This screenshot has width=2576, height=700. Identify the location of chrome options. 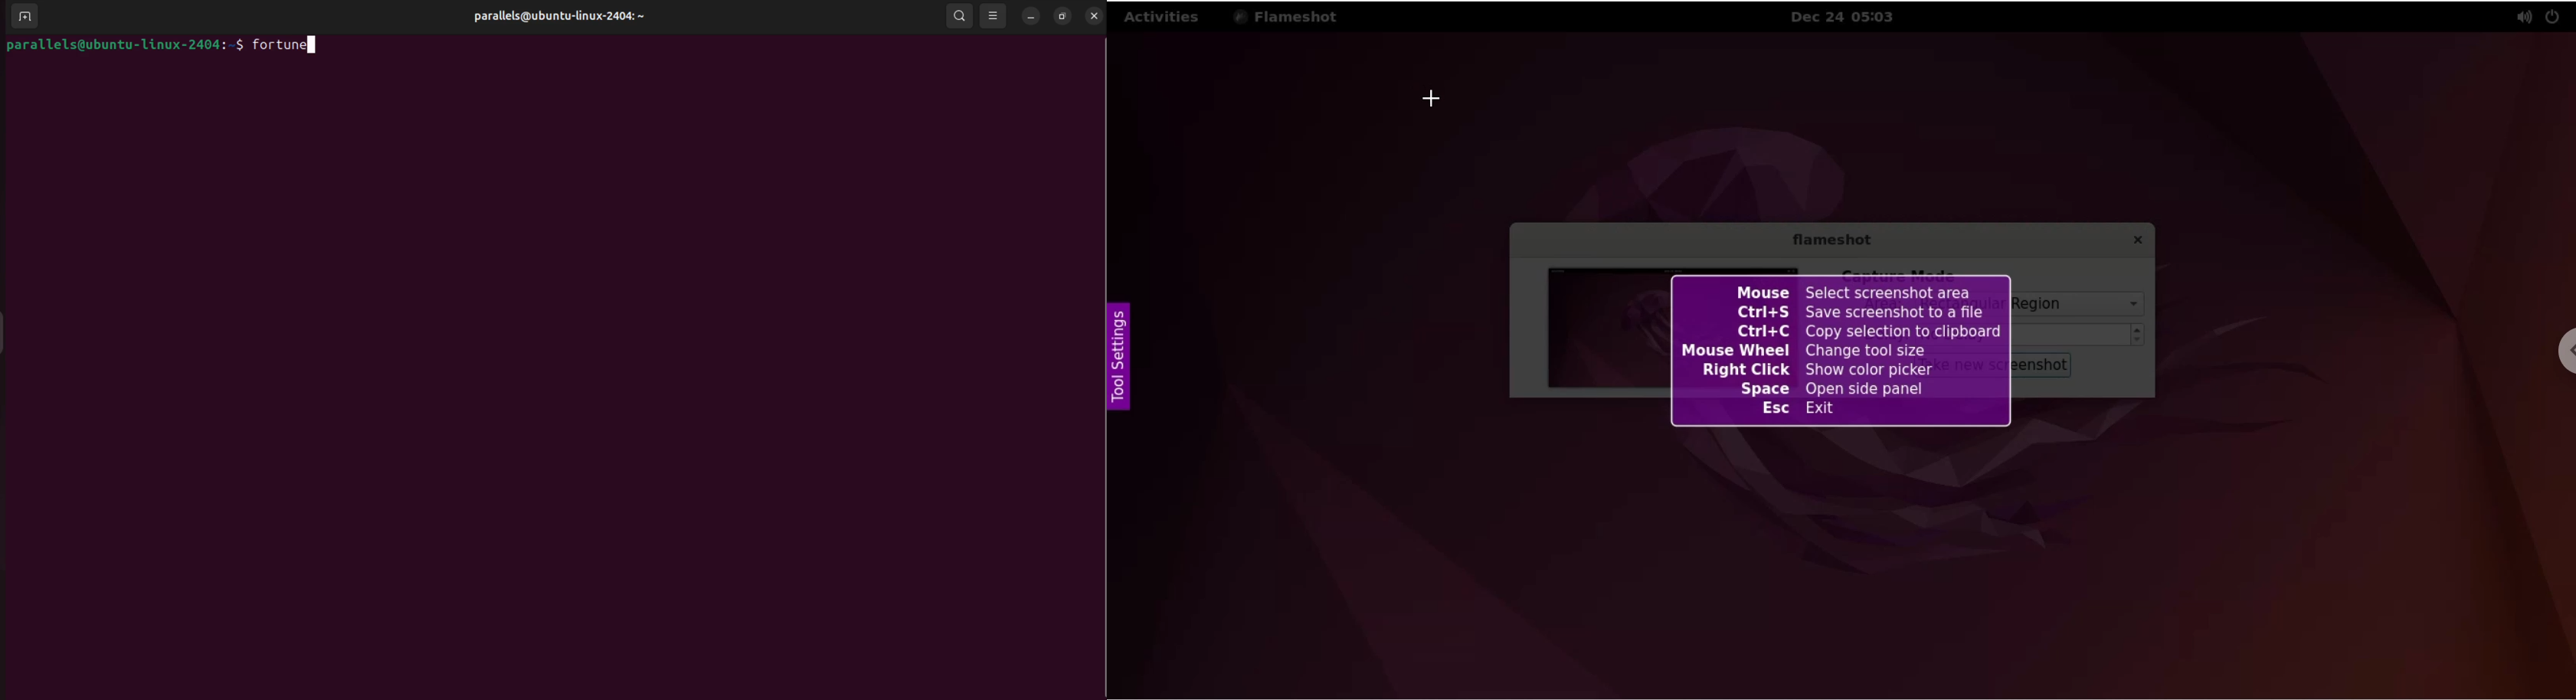
(2565, 355).